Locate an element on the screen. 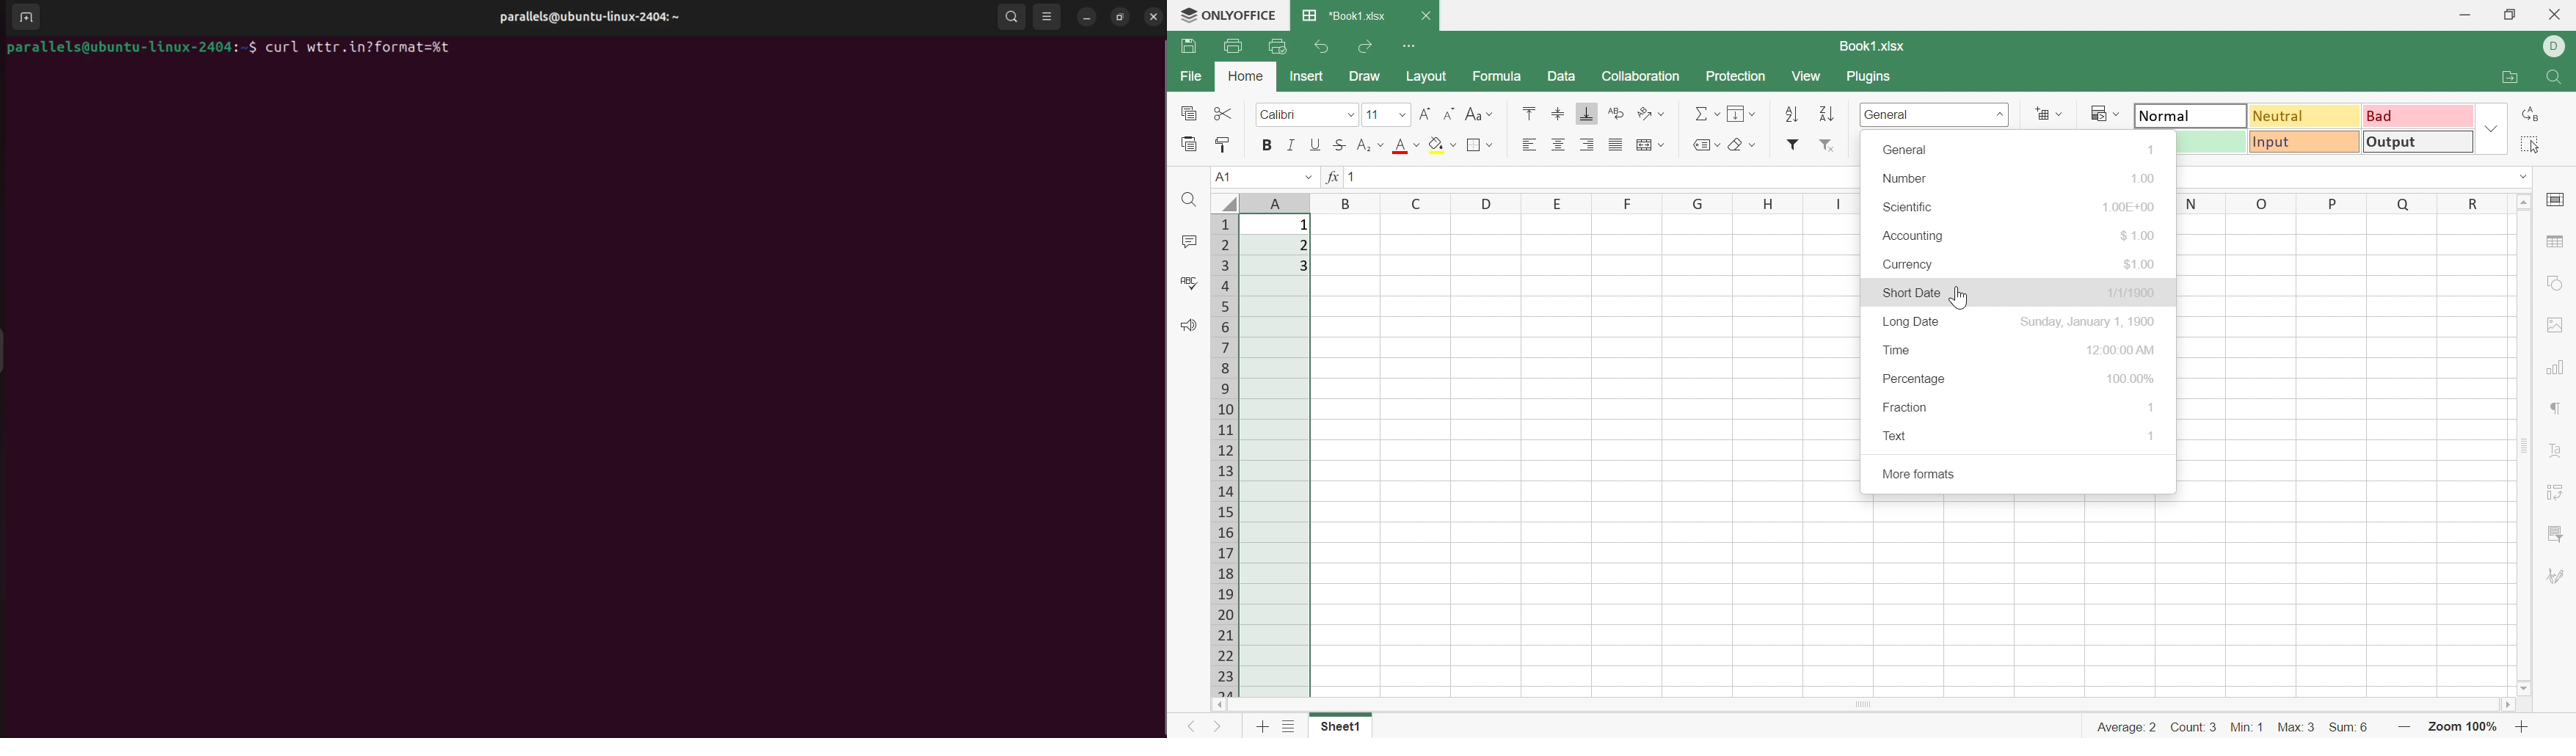  Long date is located at coordinates (1912, 321).